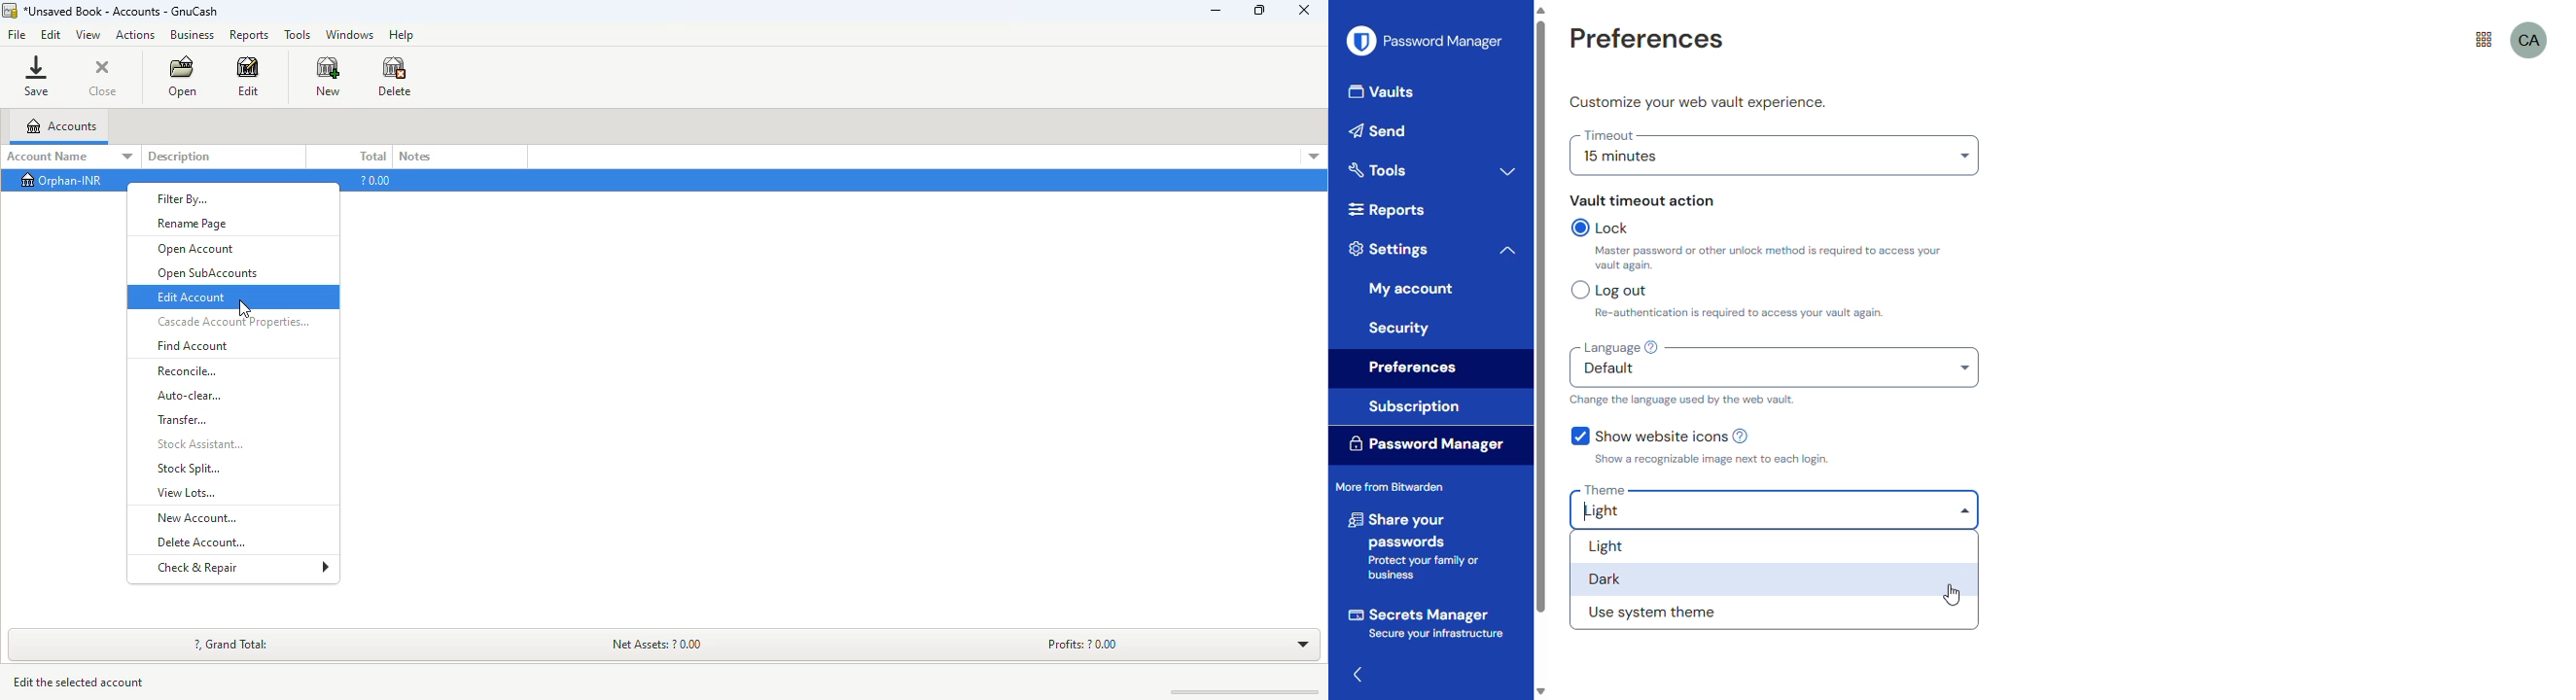 The width and height of the screenshot is (2576, 700). What do you see at coordinates (1646, 40) in the screenshot?
I see `preferences` at bounding box center [1646, 40].